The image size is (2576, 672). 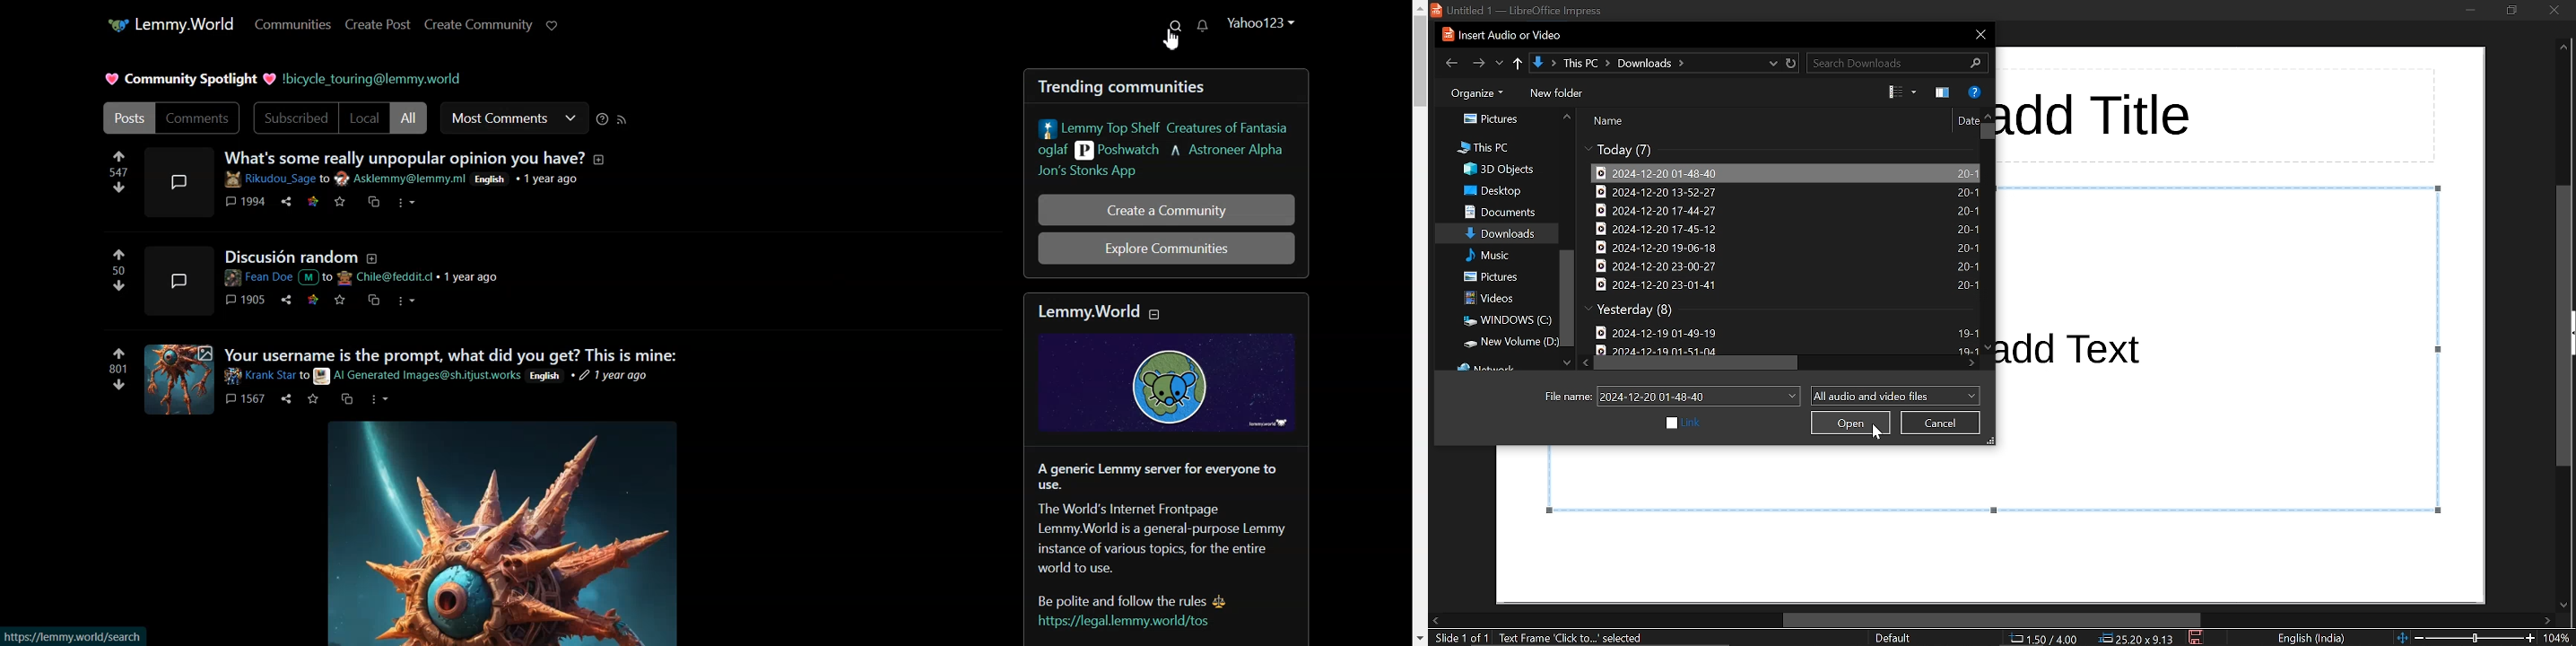 What do you see at coordinates (1435, 621) in the screenshot?
I see `move left` at bounding box center [1435, 621].